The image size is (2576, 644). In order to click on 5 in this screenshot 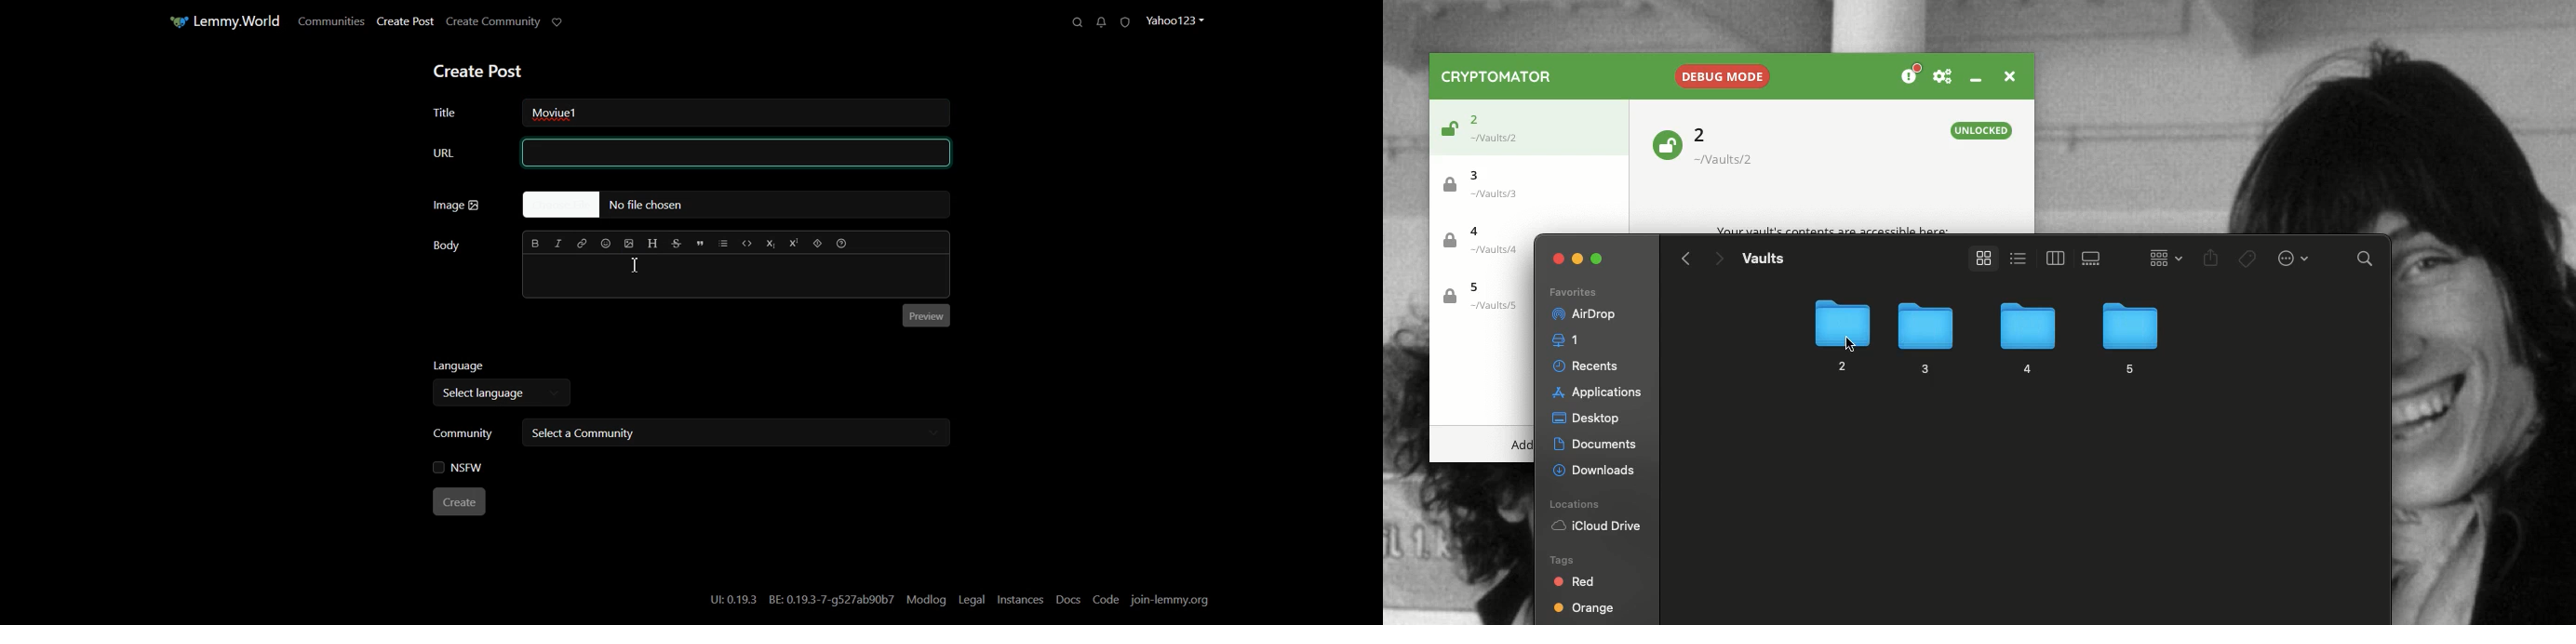, I will do `click(2128, 336)`.